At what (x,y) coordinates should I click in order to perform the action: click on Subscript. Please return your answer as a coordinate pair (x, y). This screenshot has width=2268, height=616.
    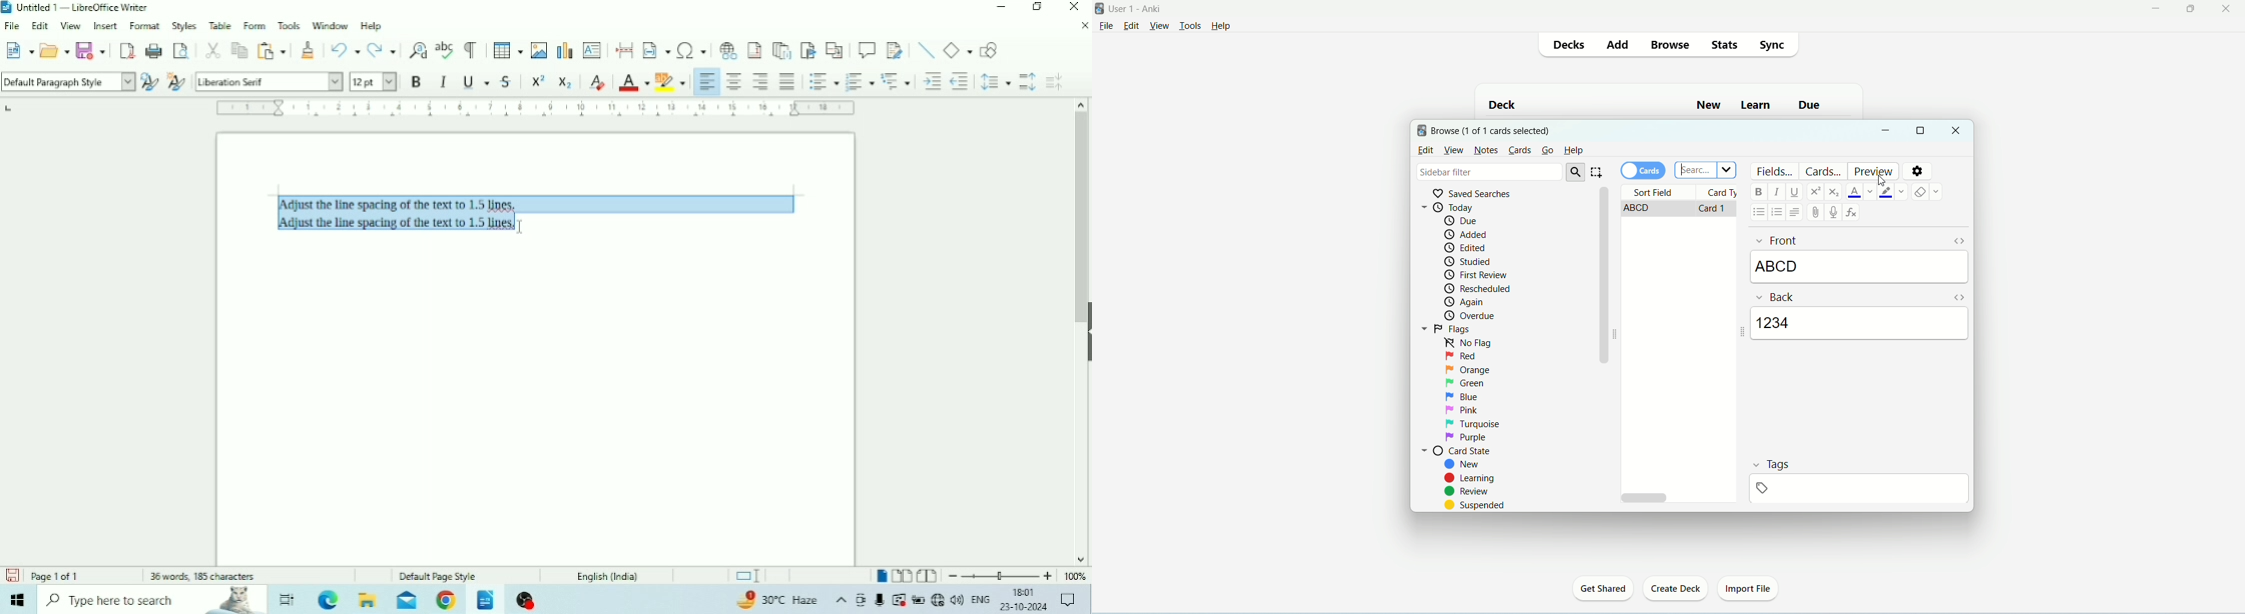
    Looking at the image, I should click on (566, 82).